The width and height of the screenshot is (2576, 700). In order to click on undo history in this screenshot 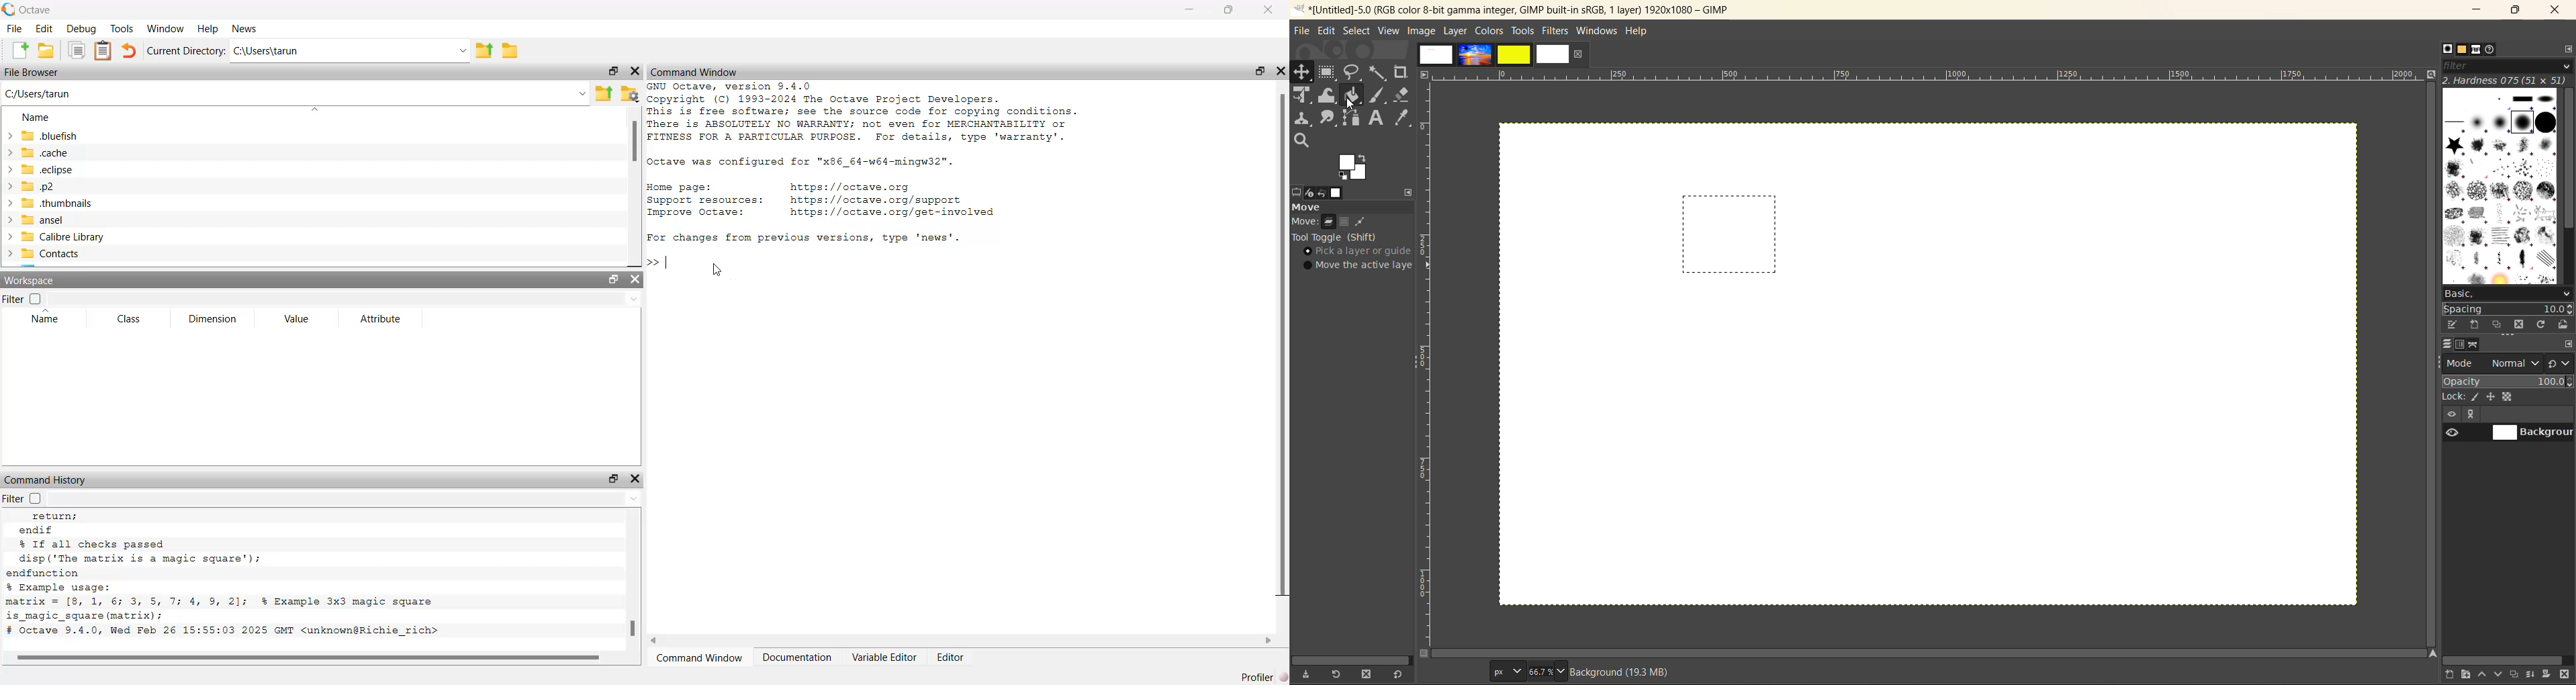, I will do `click(1318, 192)`.